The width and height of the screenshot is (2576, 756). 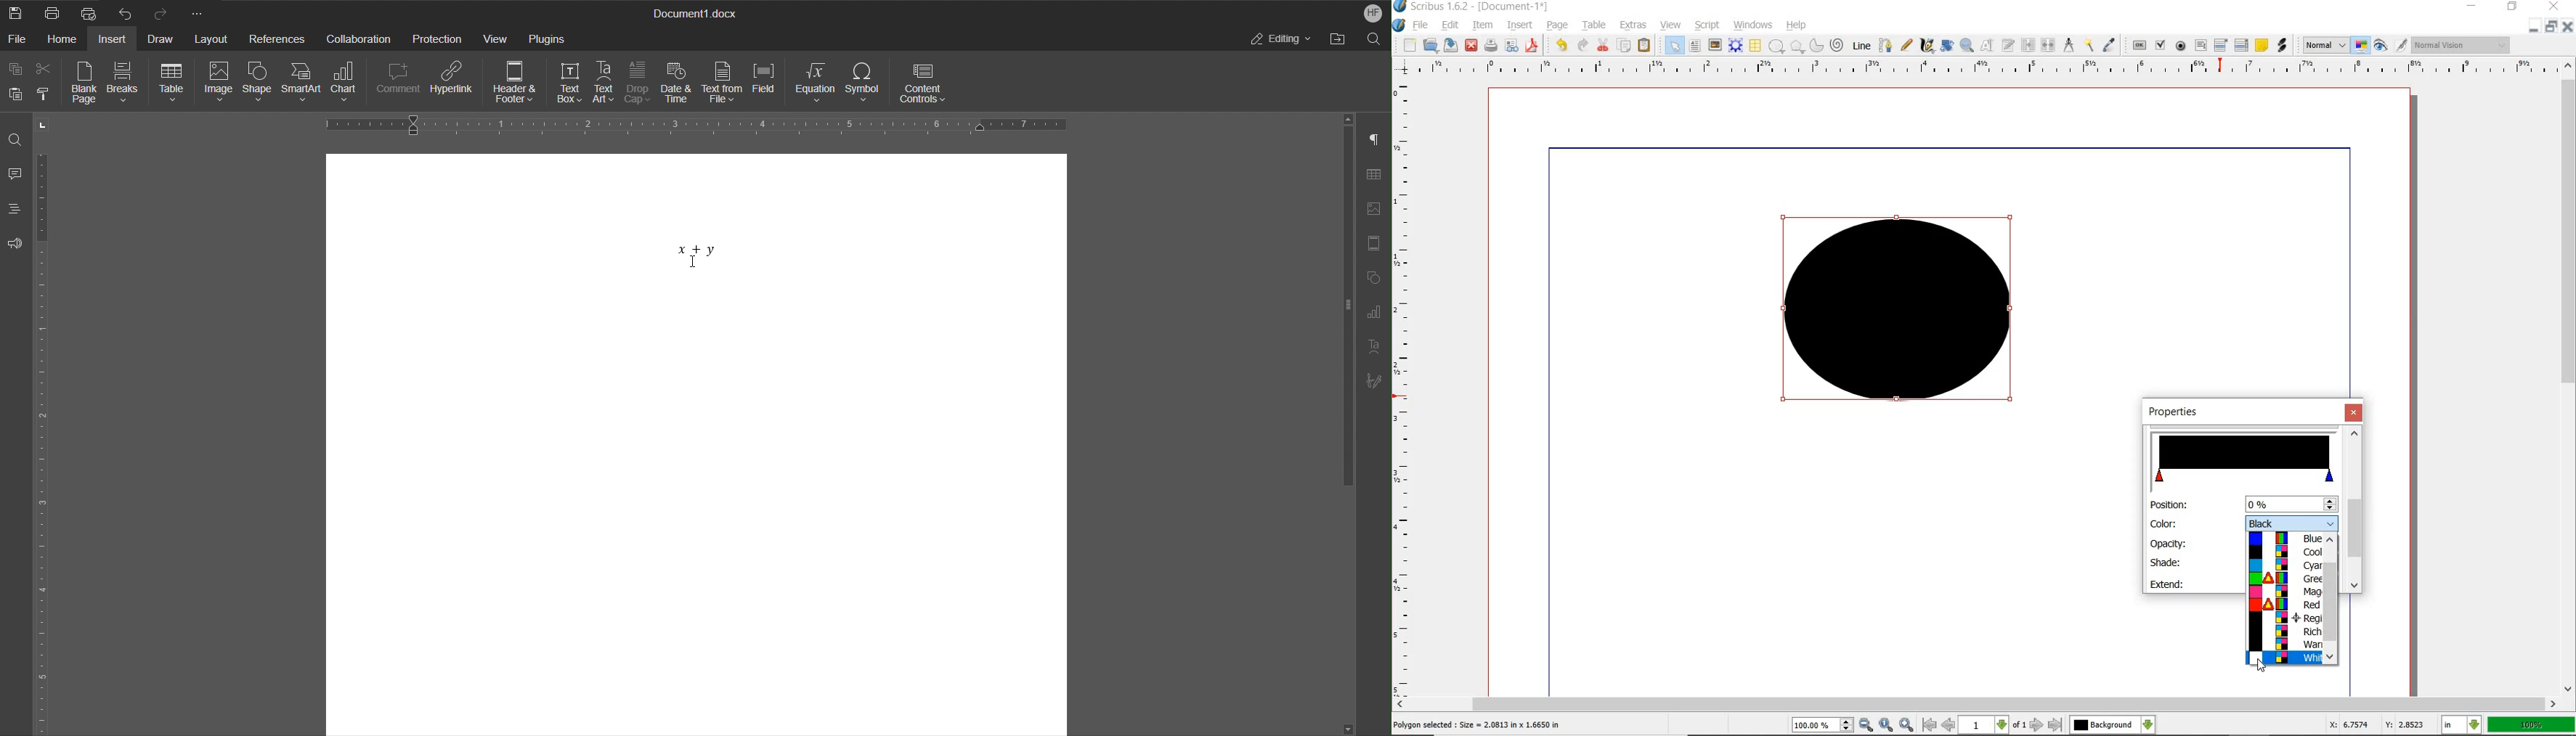 I want to click on coordinates, so click(x=2375, y=725).